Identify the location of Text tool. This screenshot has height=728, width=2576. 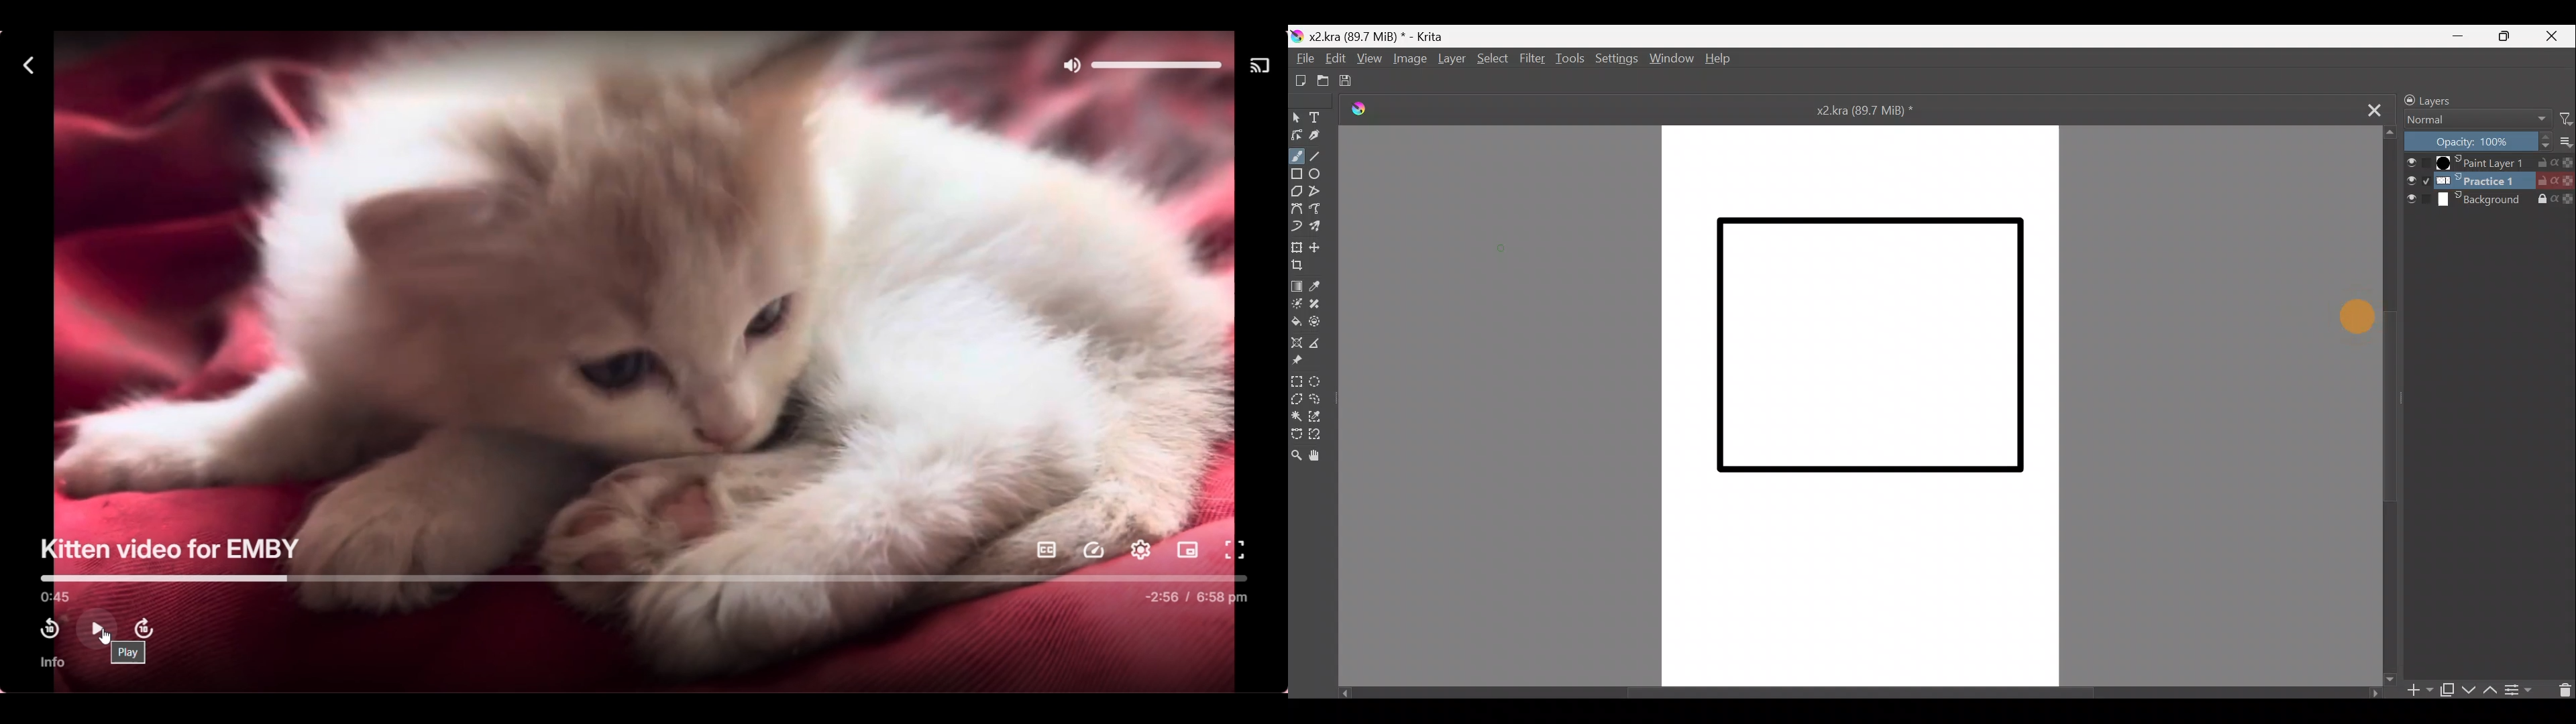
(1320, 117).